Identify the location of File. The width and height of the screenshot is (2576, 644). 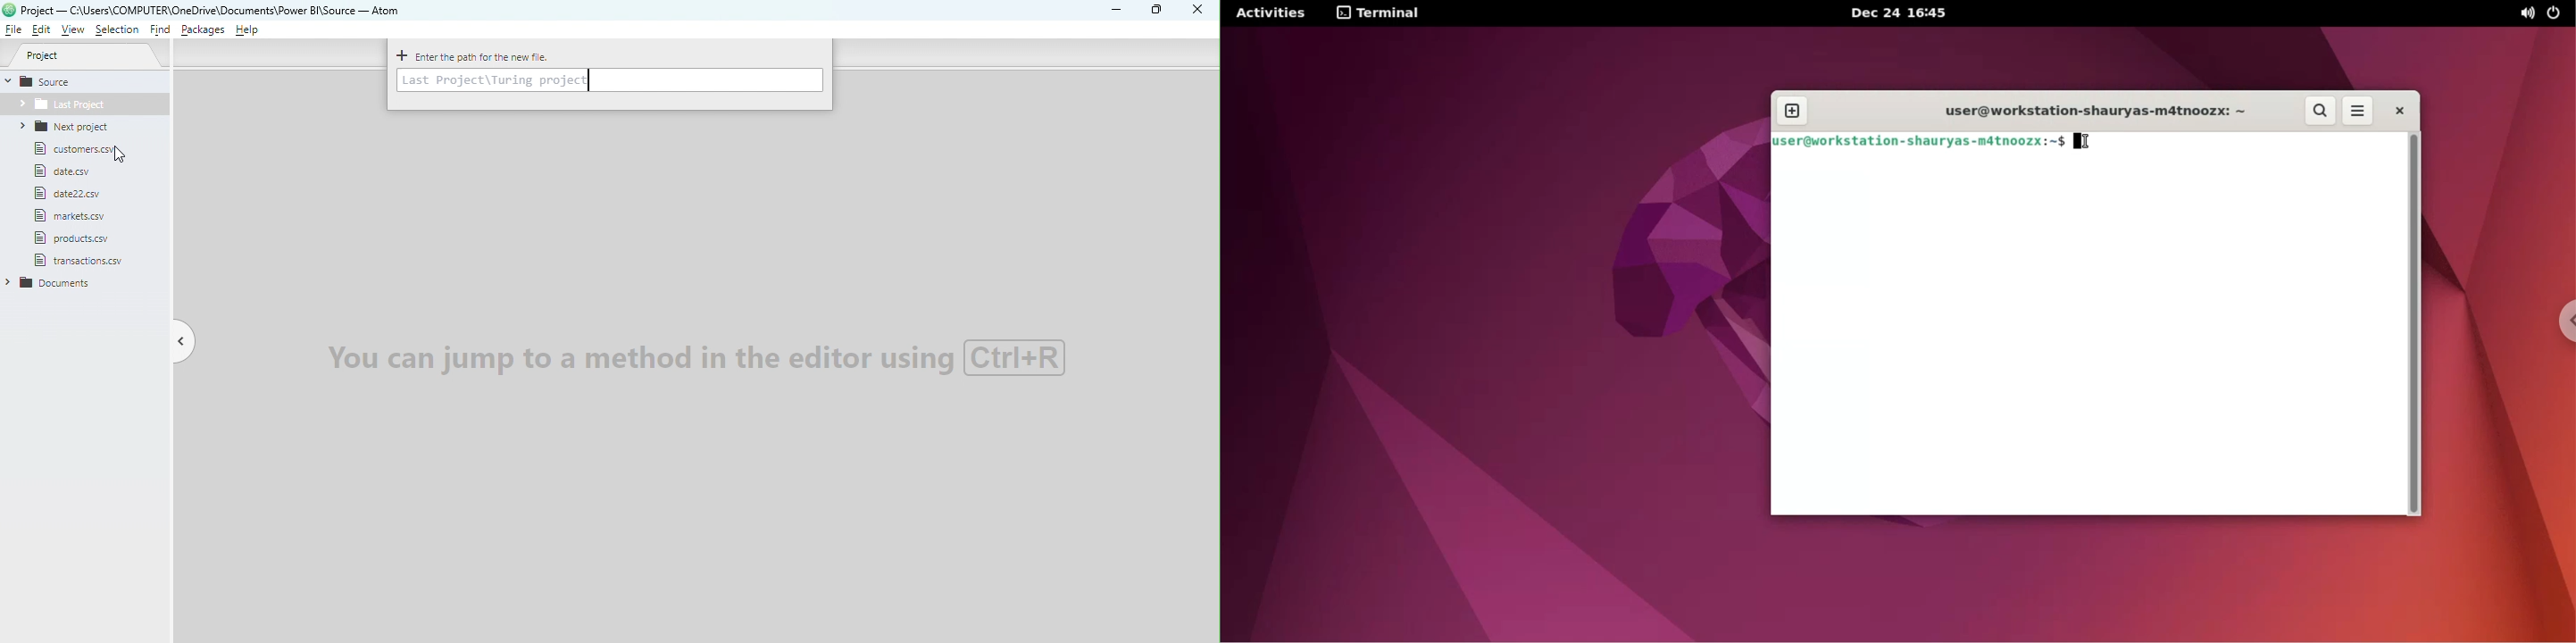
(15, 30).